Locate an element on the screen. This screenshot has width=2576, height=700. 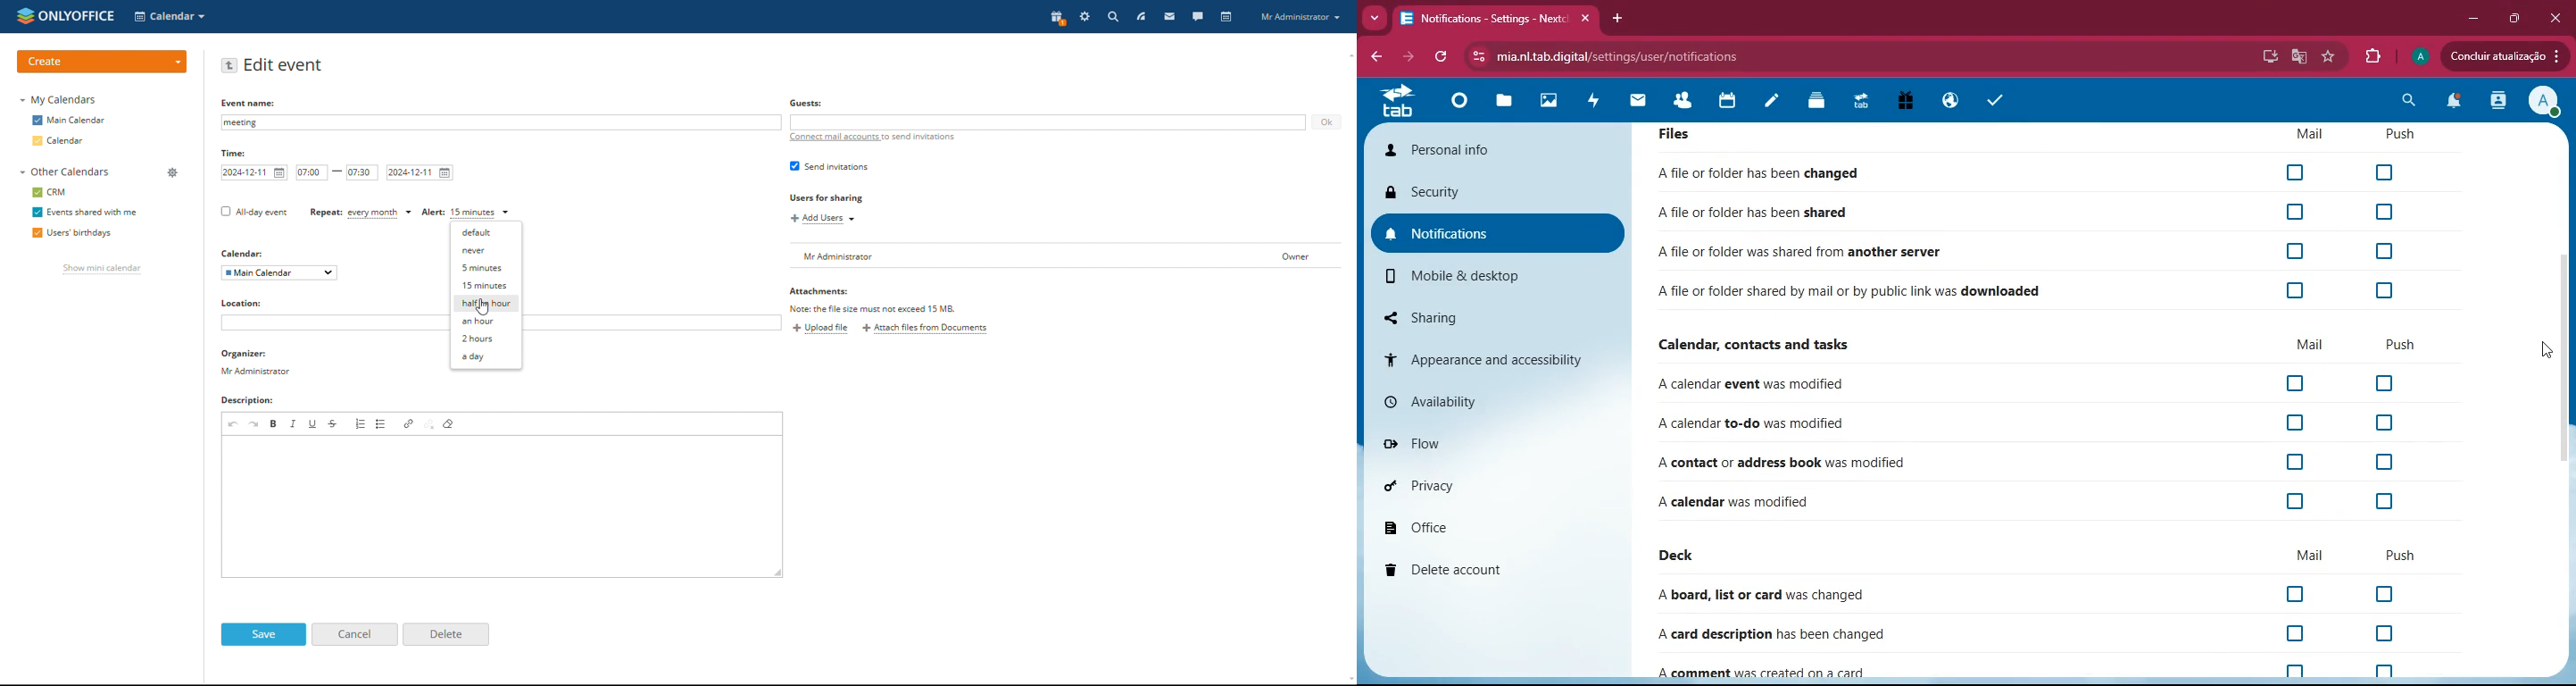
personal info is located at coordinates (1498, 152).